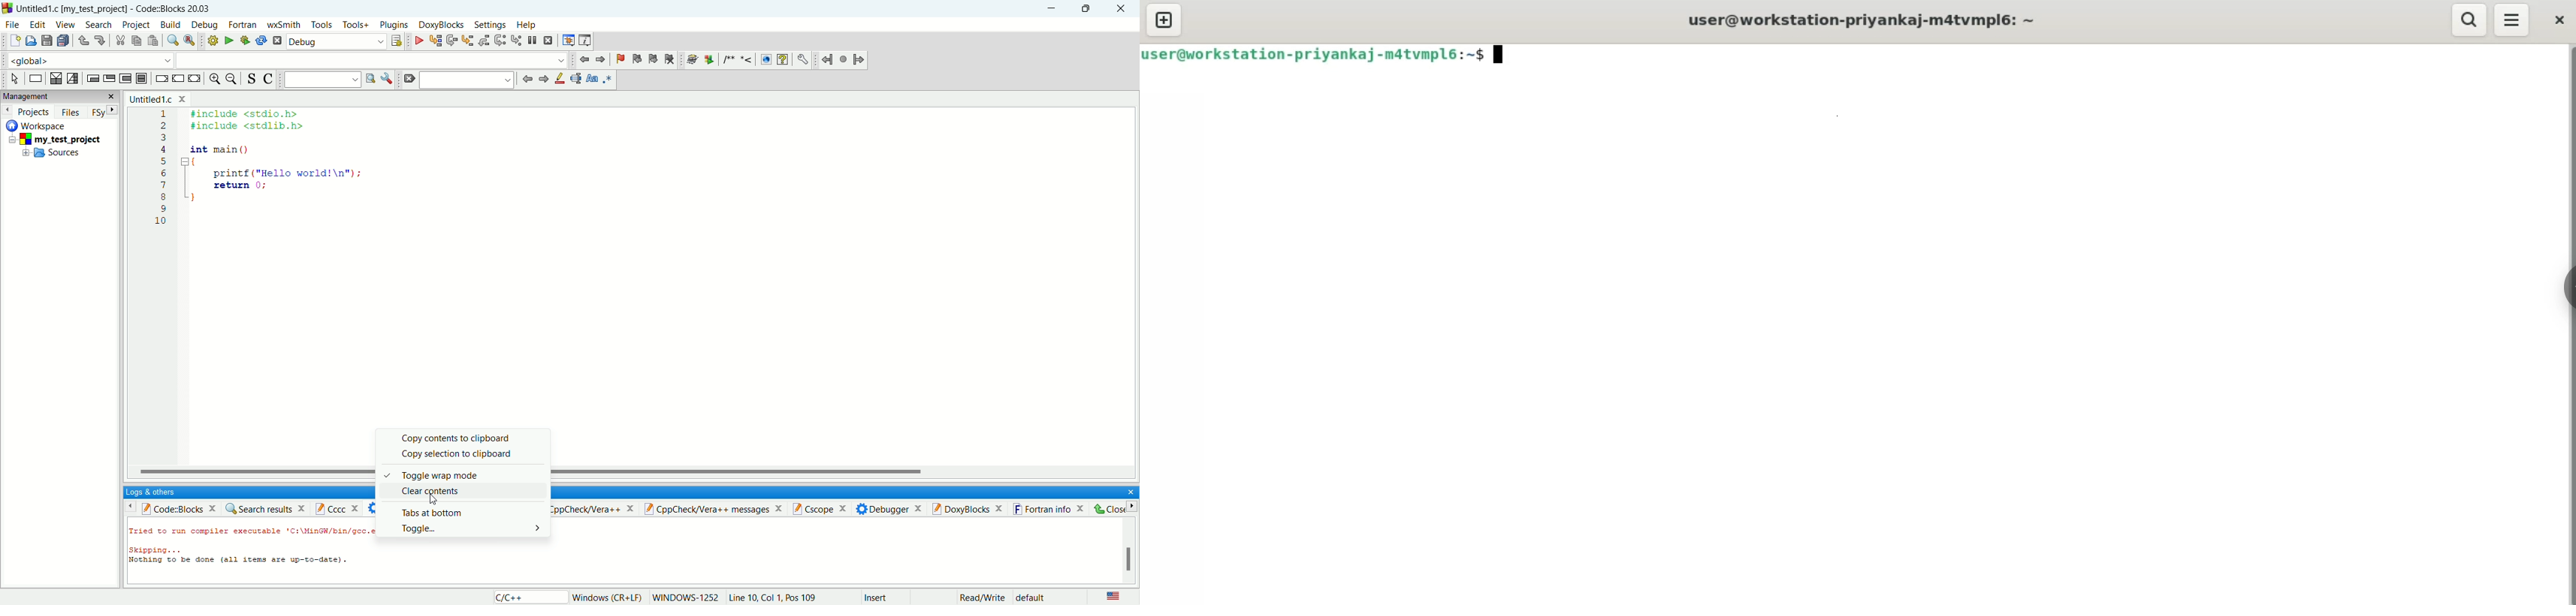 This screenshot has width=2576, height=616. What do you see at coordinates (847, 473) in the screenshot?
I see `horizontal scroll bar` at bounding box center [847, 473].